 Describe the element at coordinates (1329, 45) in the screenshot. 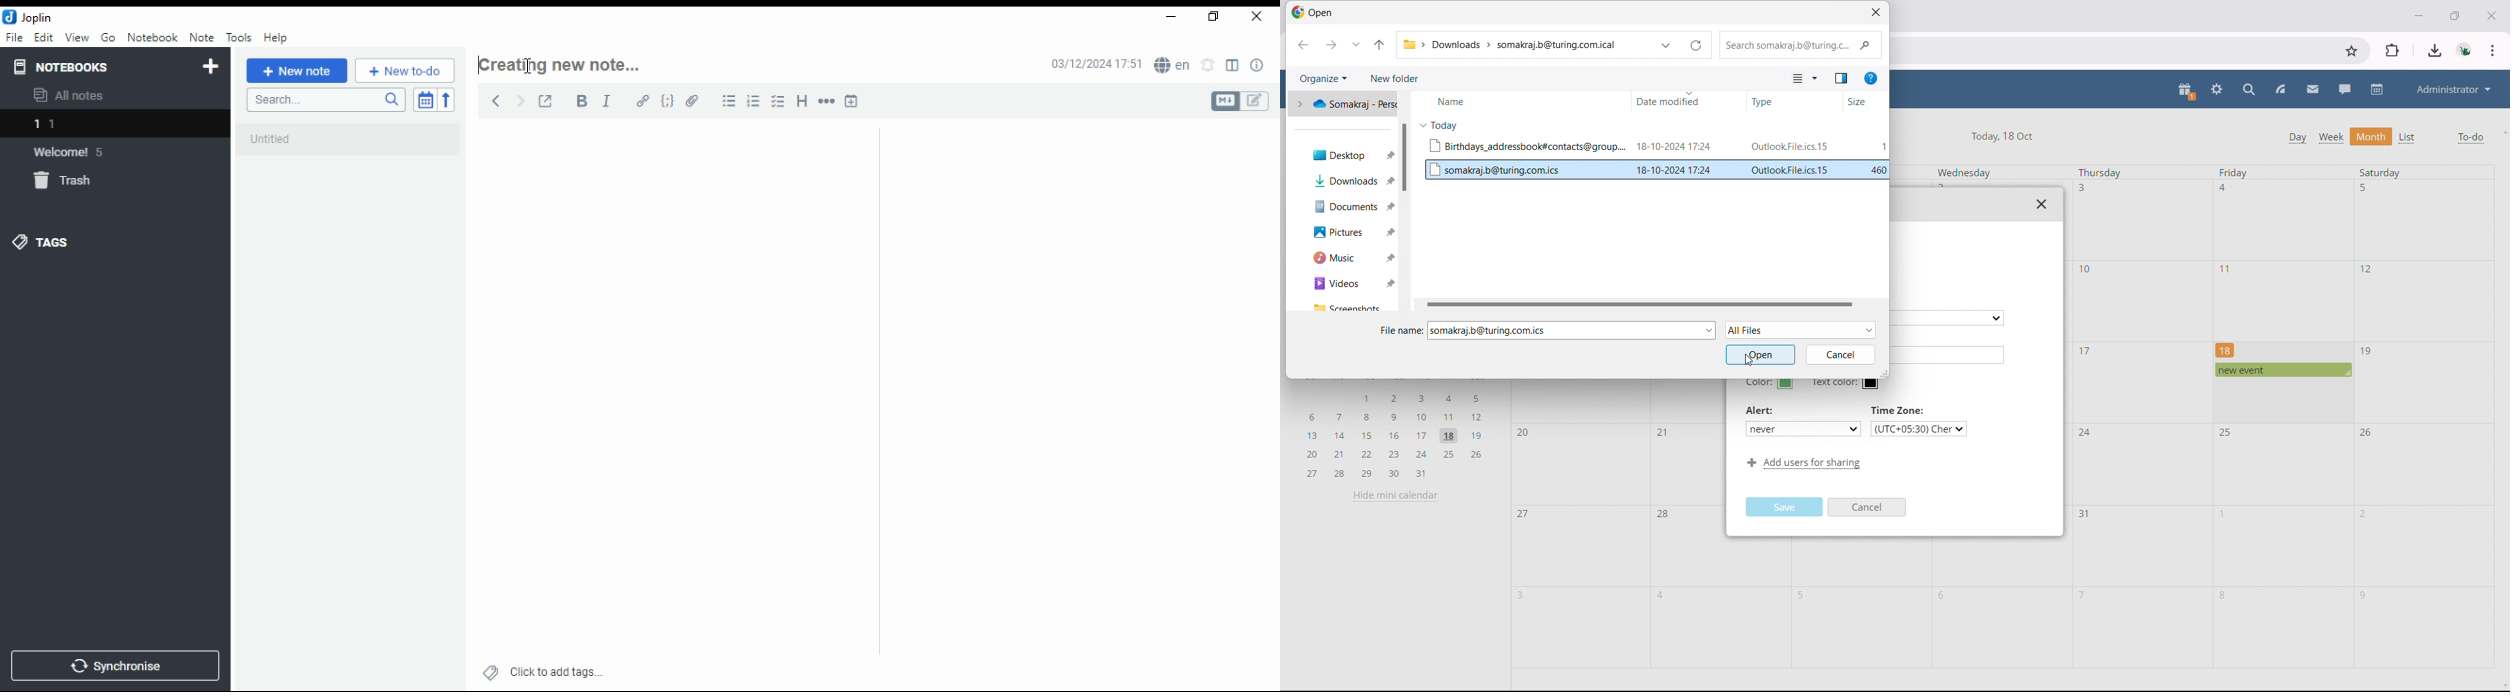

I see `next location` at that location.